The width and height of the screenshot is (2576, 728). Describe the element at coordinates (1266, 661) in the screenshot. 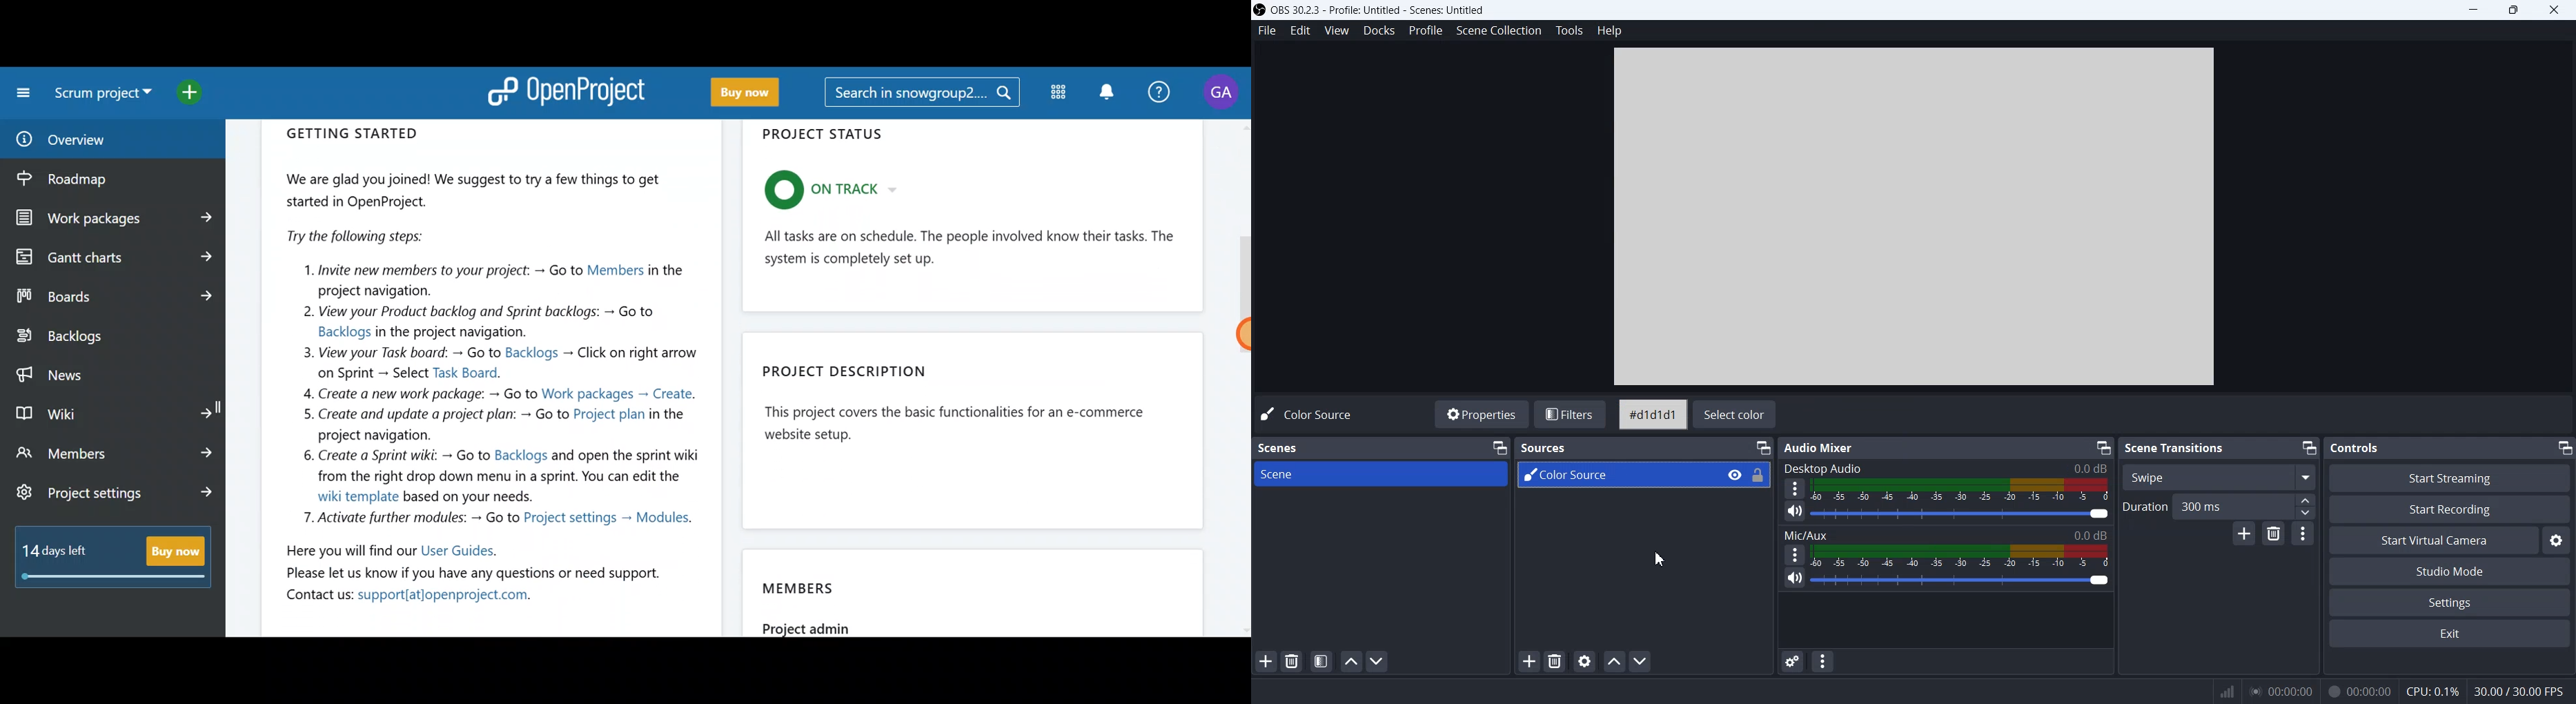

I see `Add Scene` at that location.